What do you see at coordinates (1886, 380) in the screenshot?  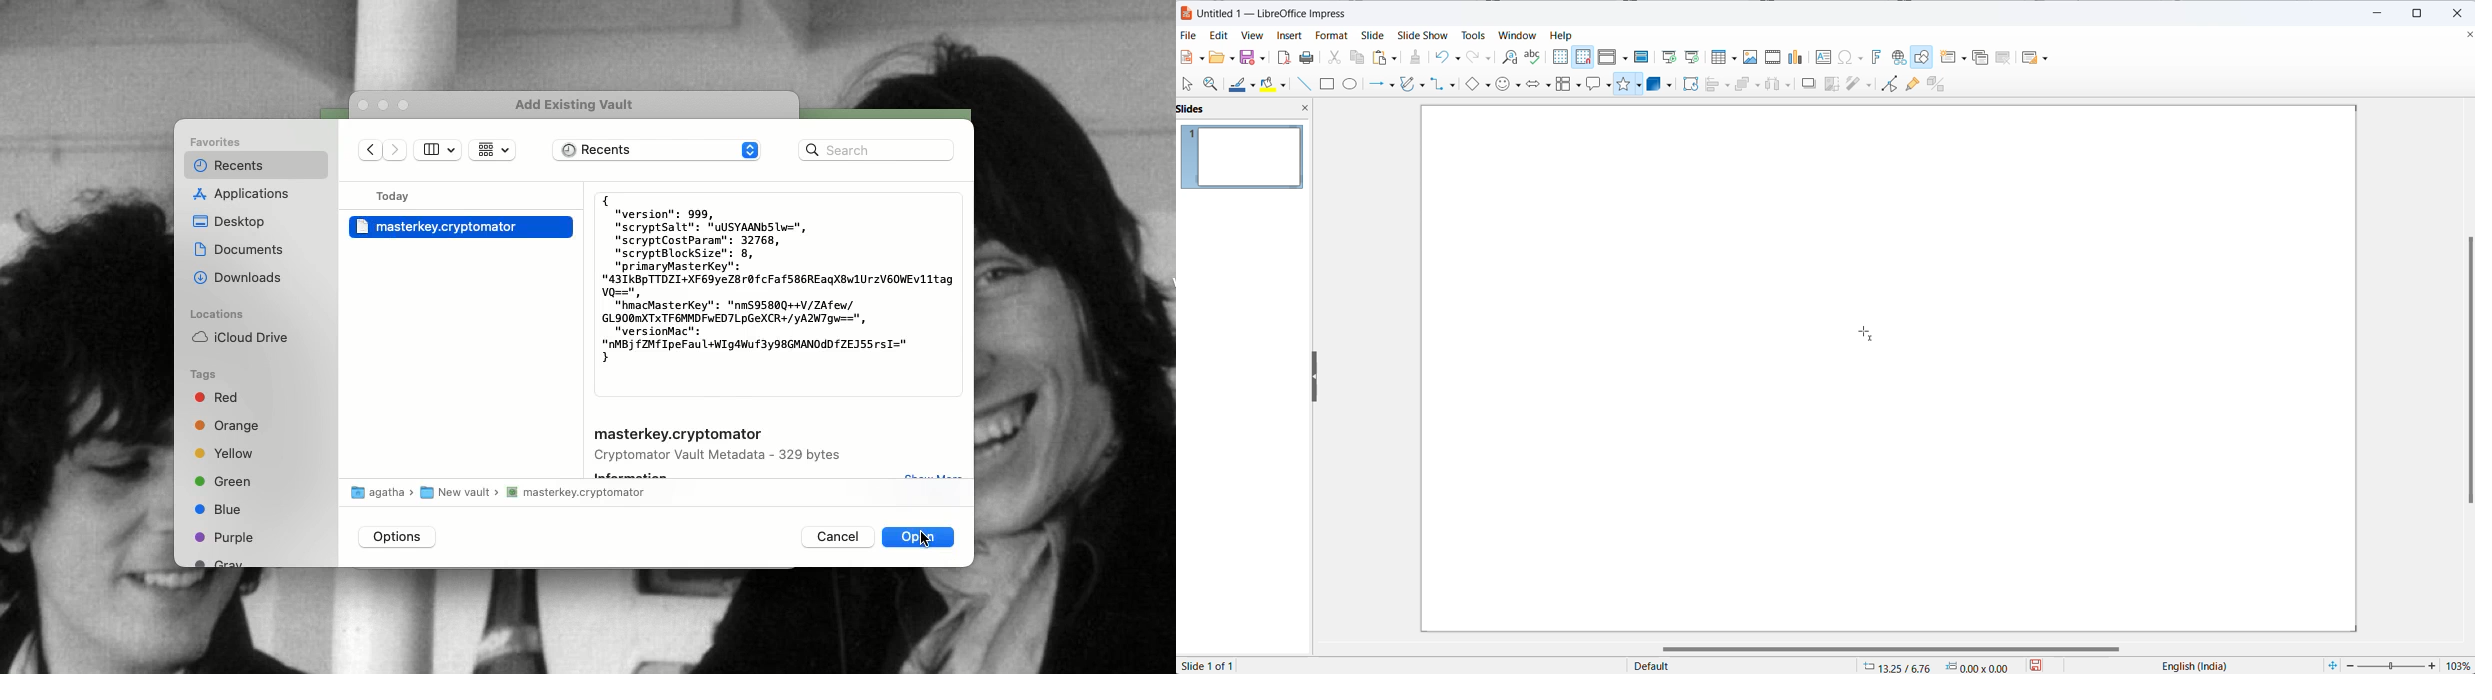 I see `page` at bounding box center [1886, 380].